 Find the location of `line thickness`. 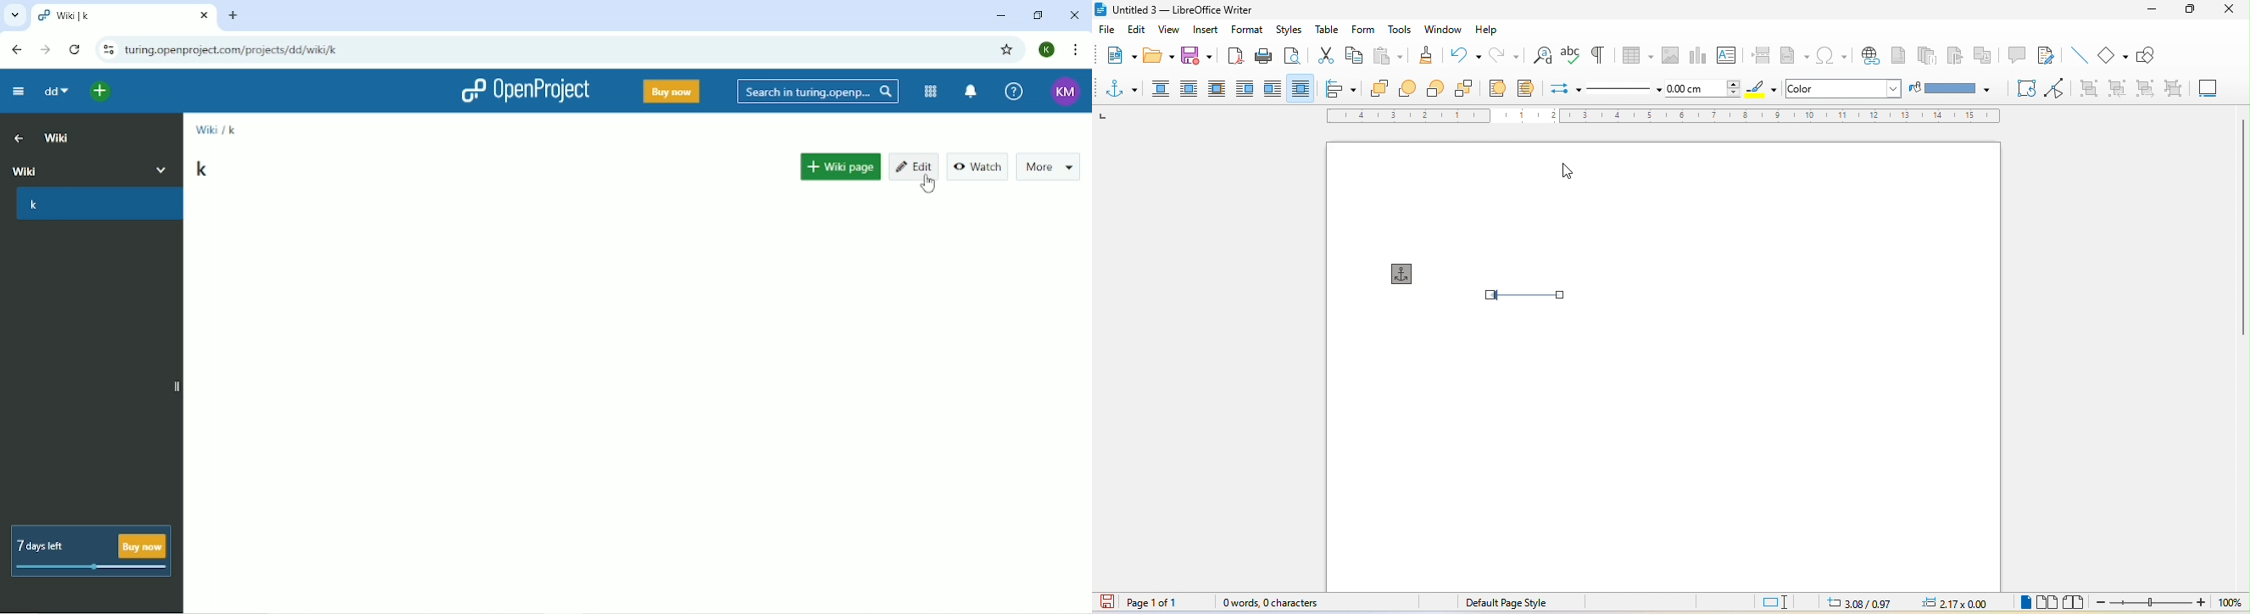

line thickness is located at coordinates (1703, 87).